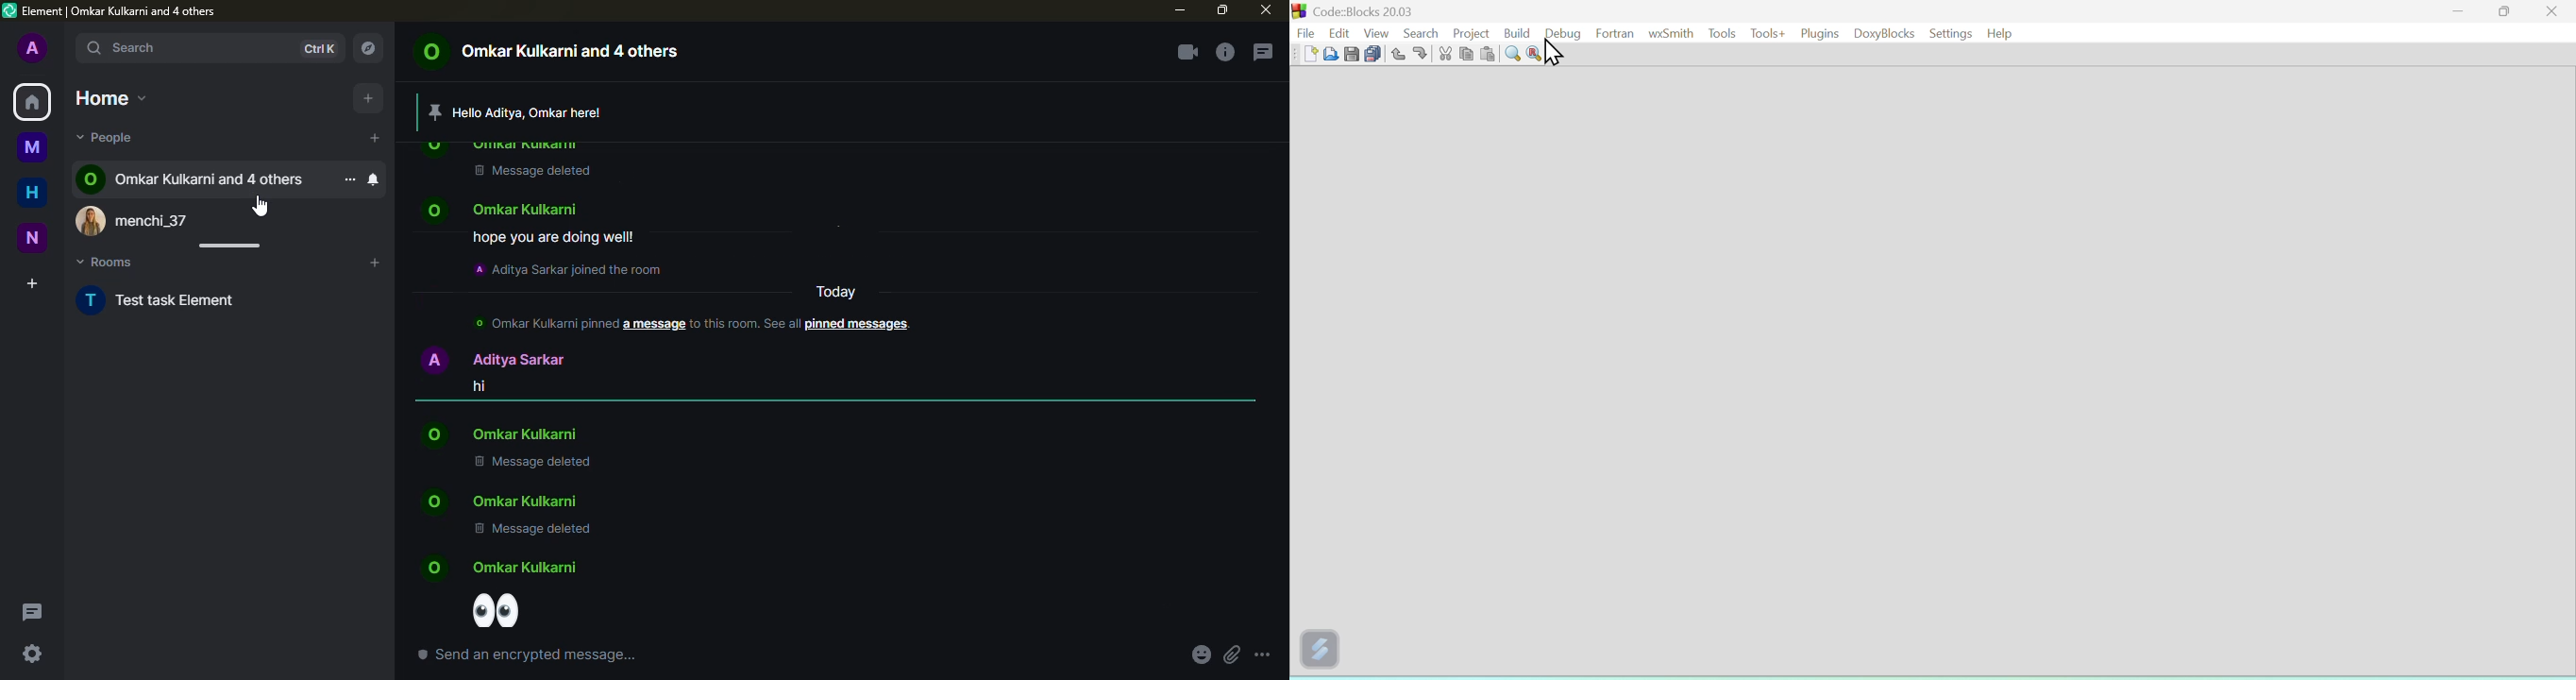 The image size is (2576, 700). I want to click on cursor, so click(262, 207).